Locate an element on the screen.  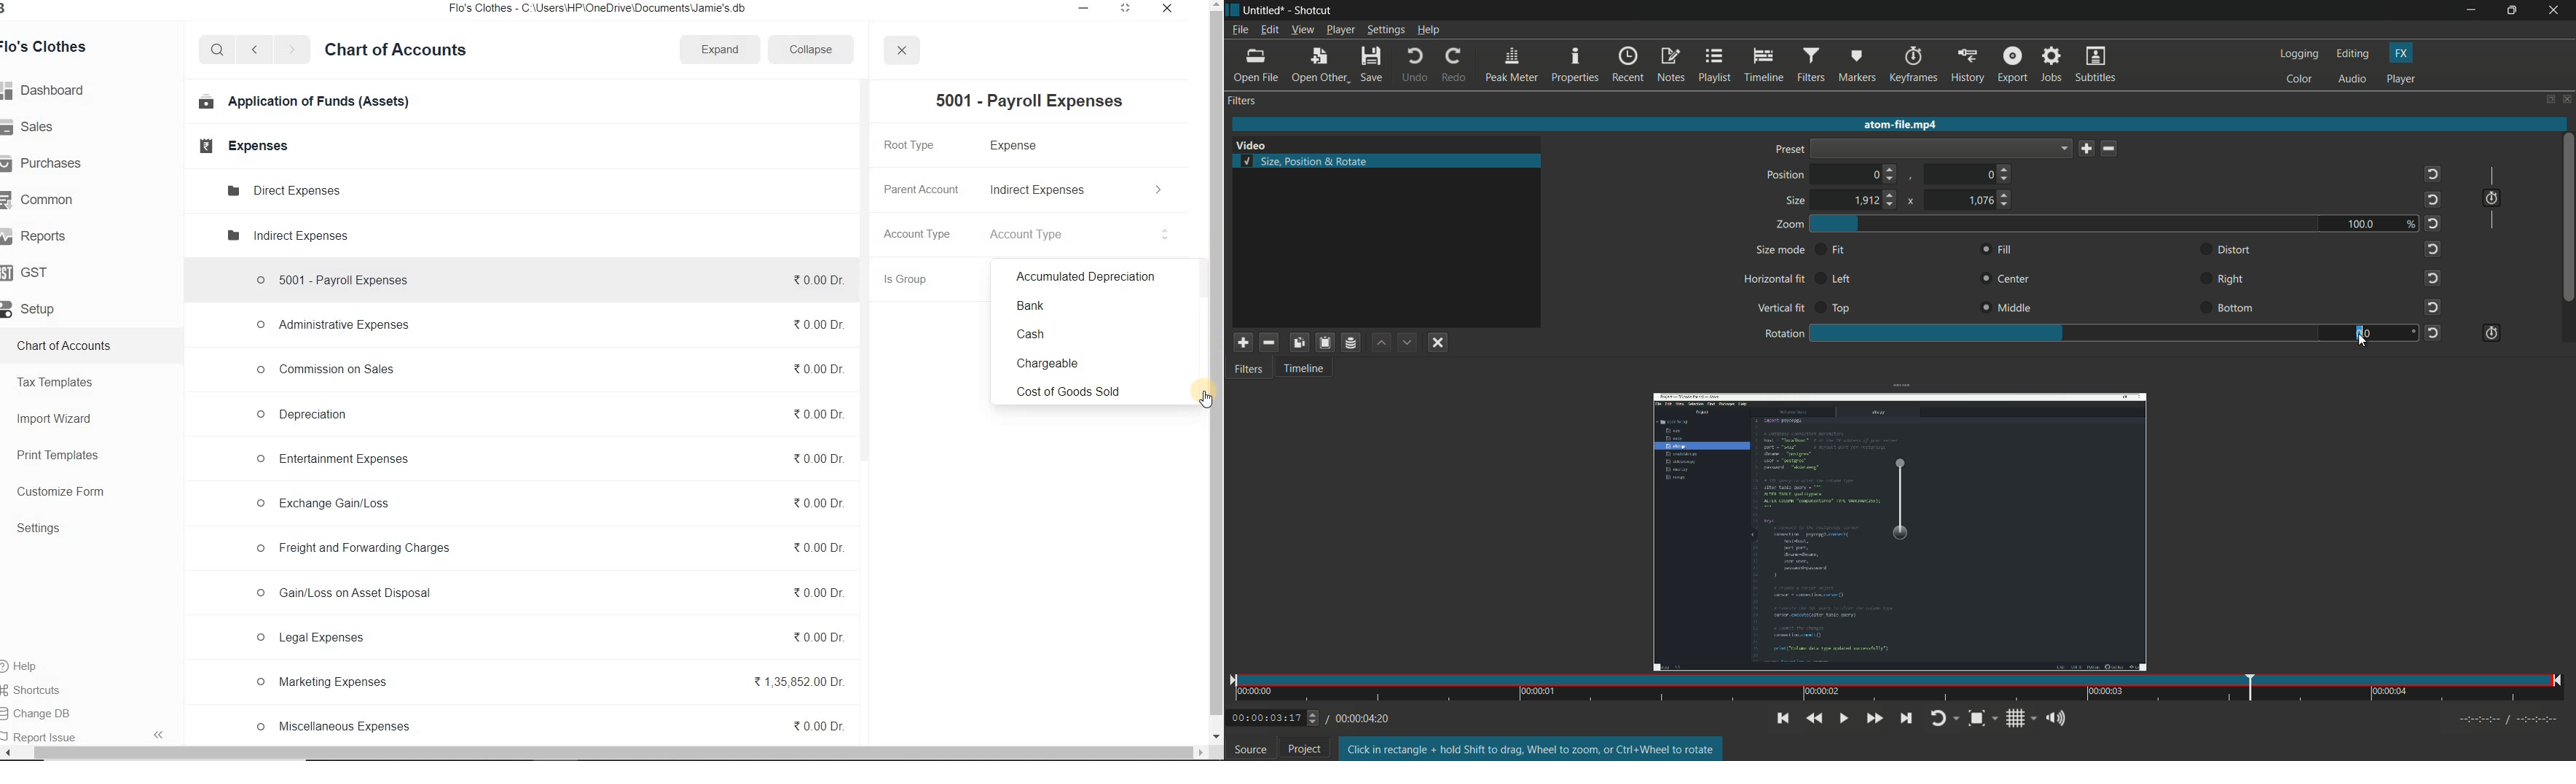
move right is located at coordinates (1199, 754).